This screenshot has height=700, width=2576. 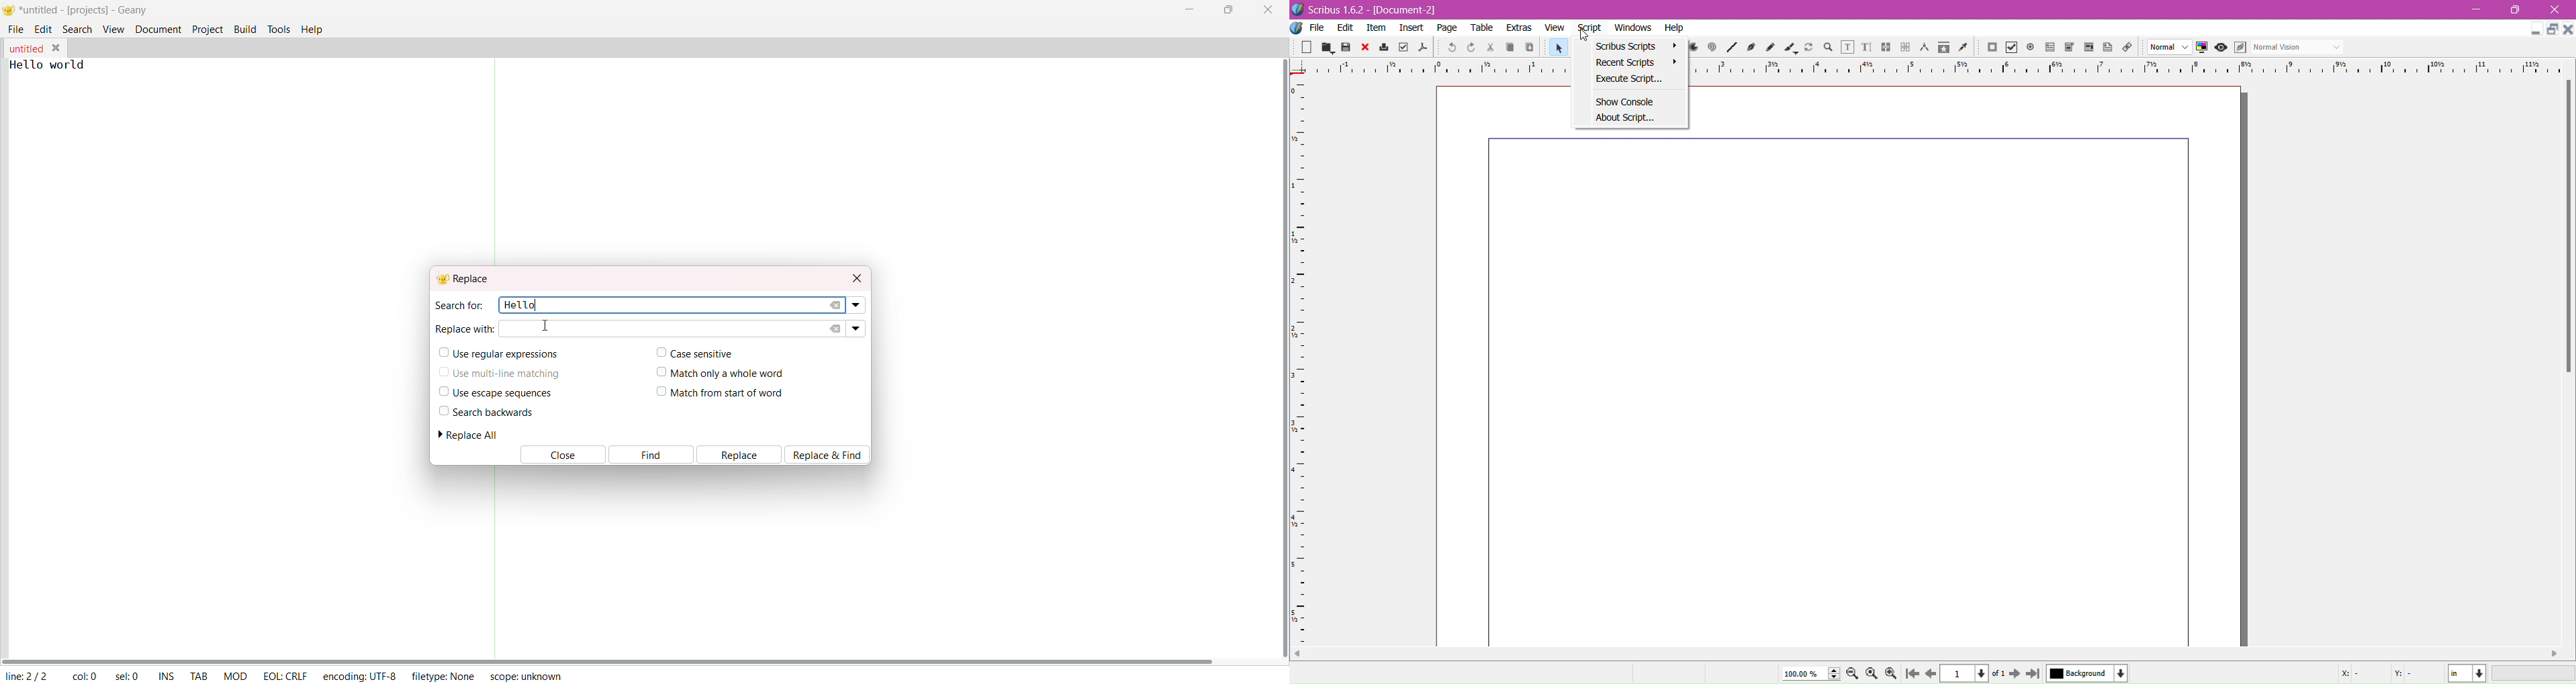 I want to click on Save, so click(x=1345, y=48).